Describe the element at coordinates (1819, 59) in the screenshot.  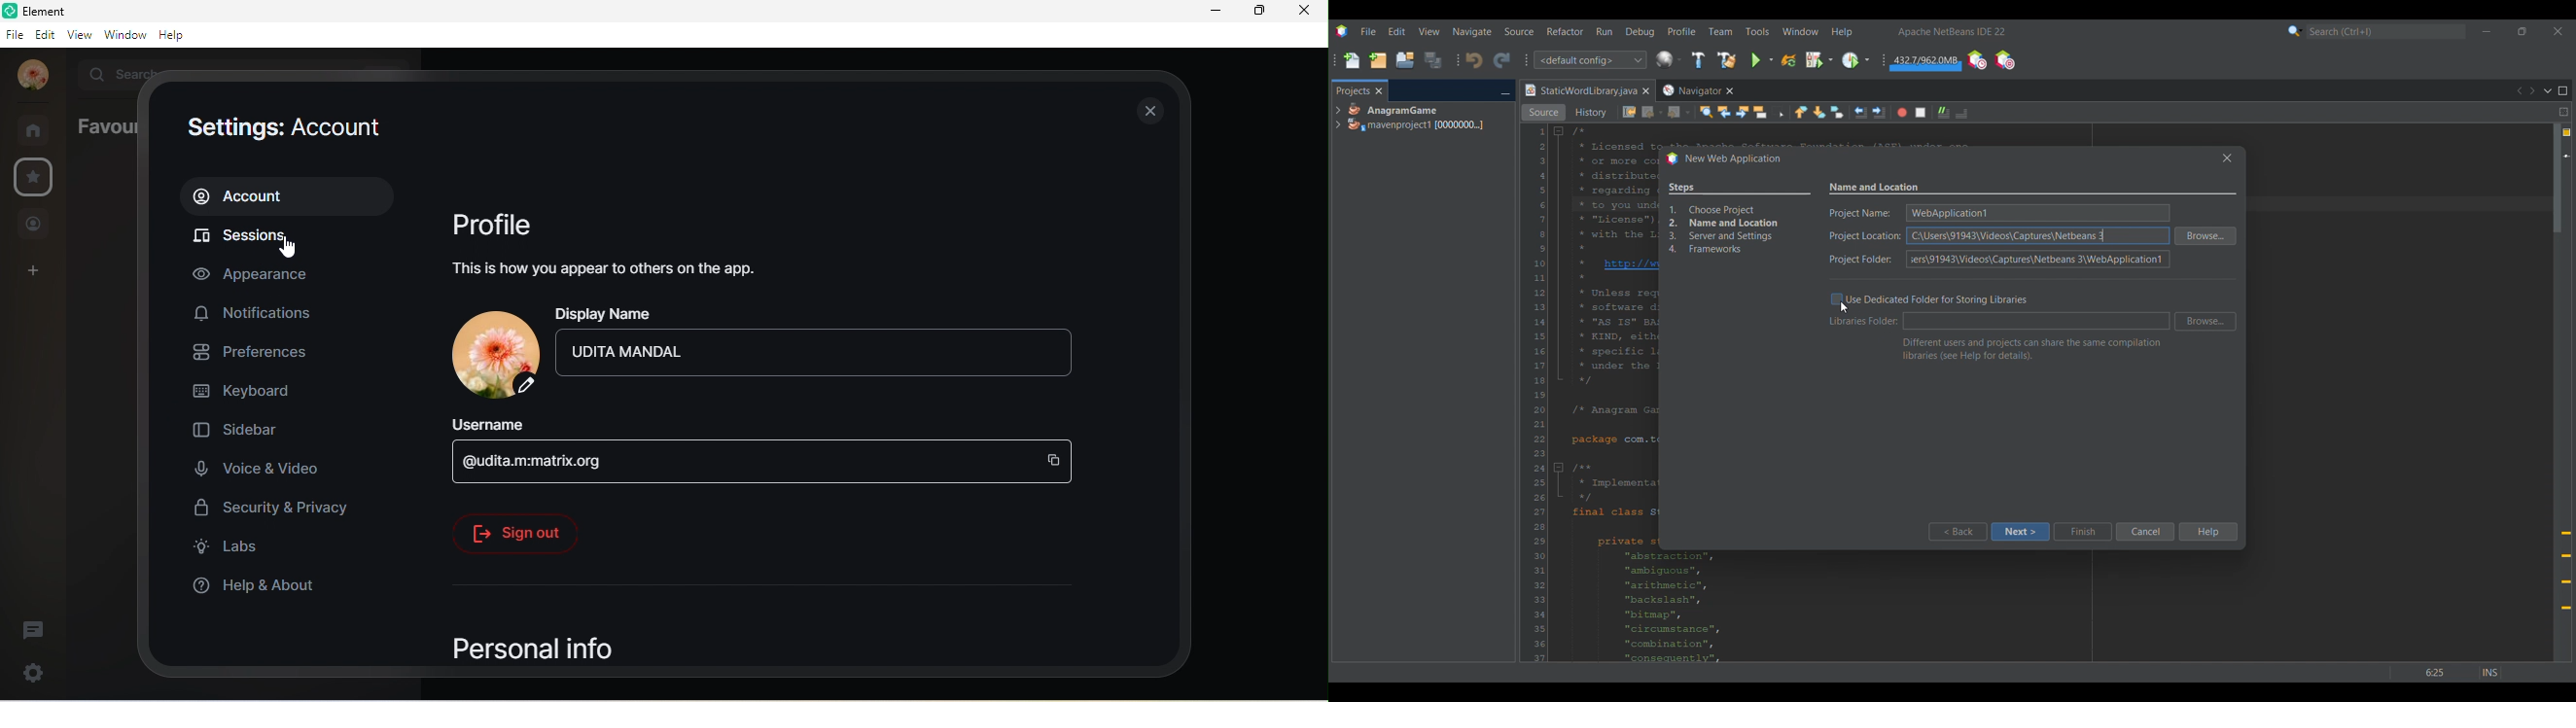
I see `Debug main project options` at that location.